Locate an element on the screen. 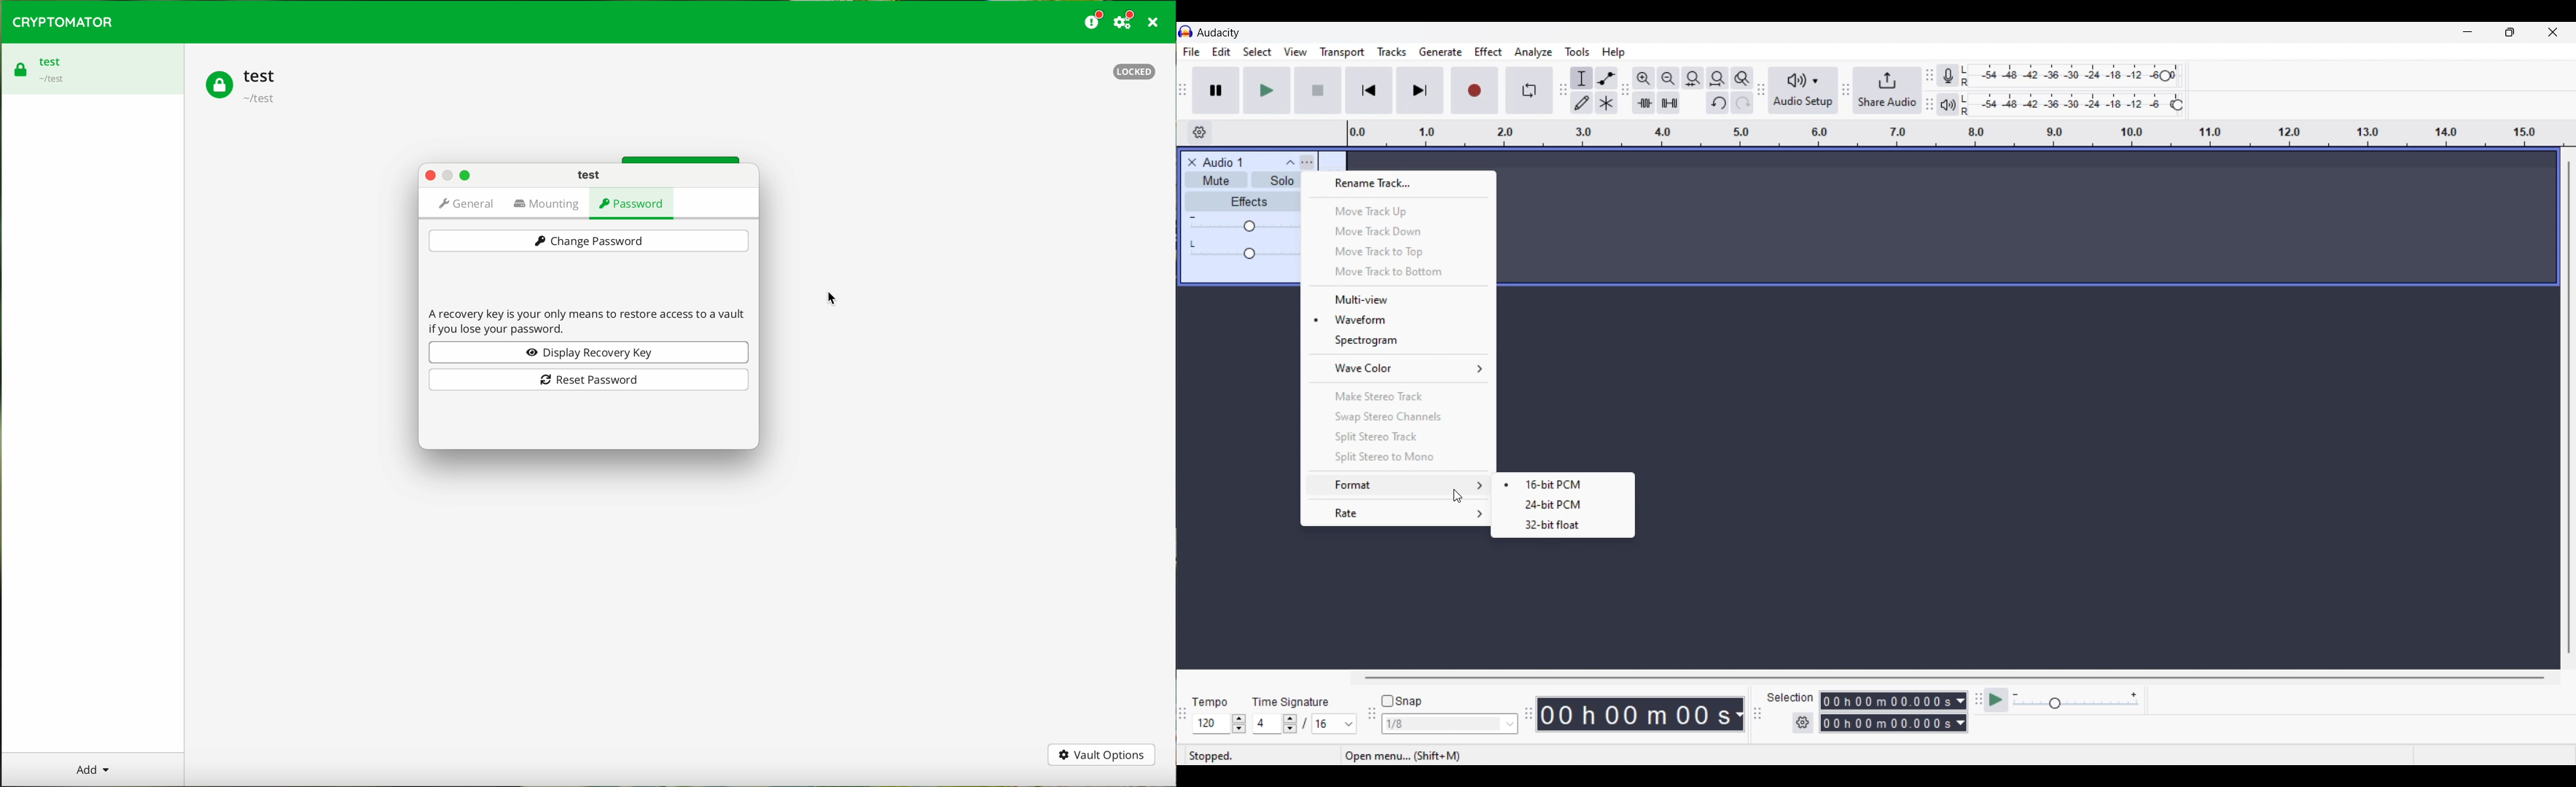 The image size is (2576, 812). Select menu is located at coordinates (1257, 52).